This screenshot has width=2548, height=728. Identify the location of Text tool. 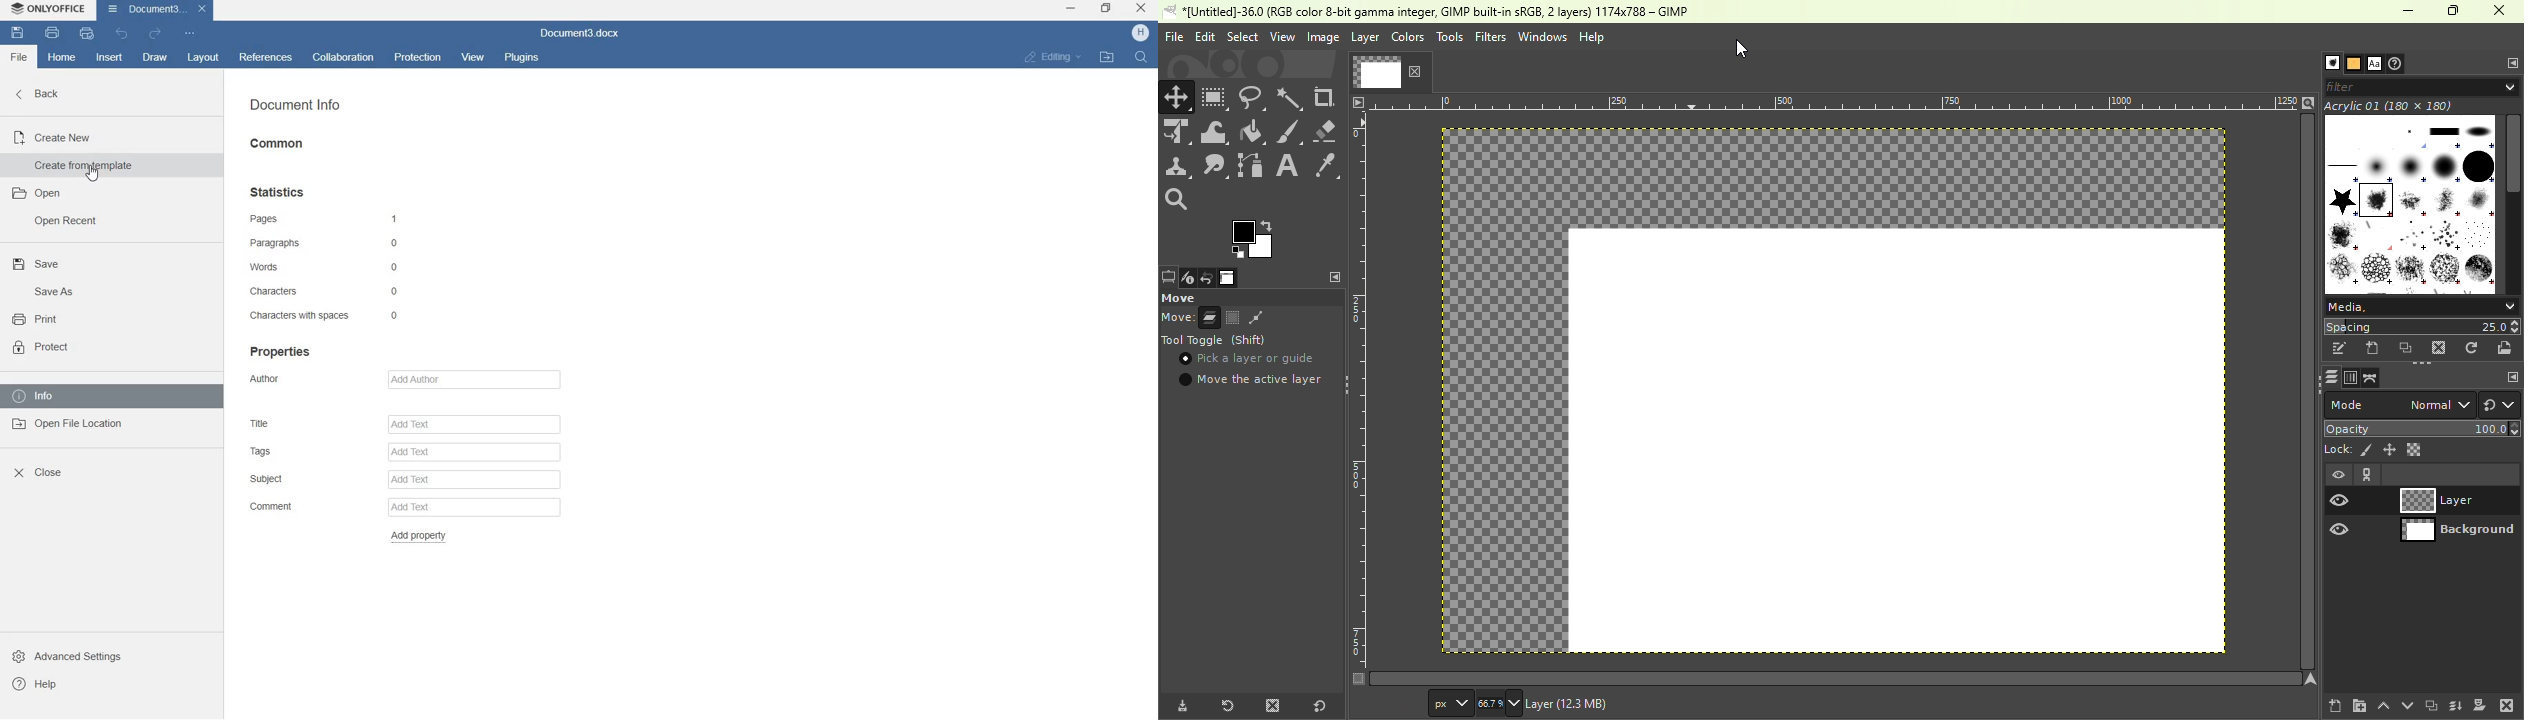
(1288, 164).